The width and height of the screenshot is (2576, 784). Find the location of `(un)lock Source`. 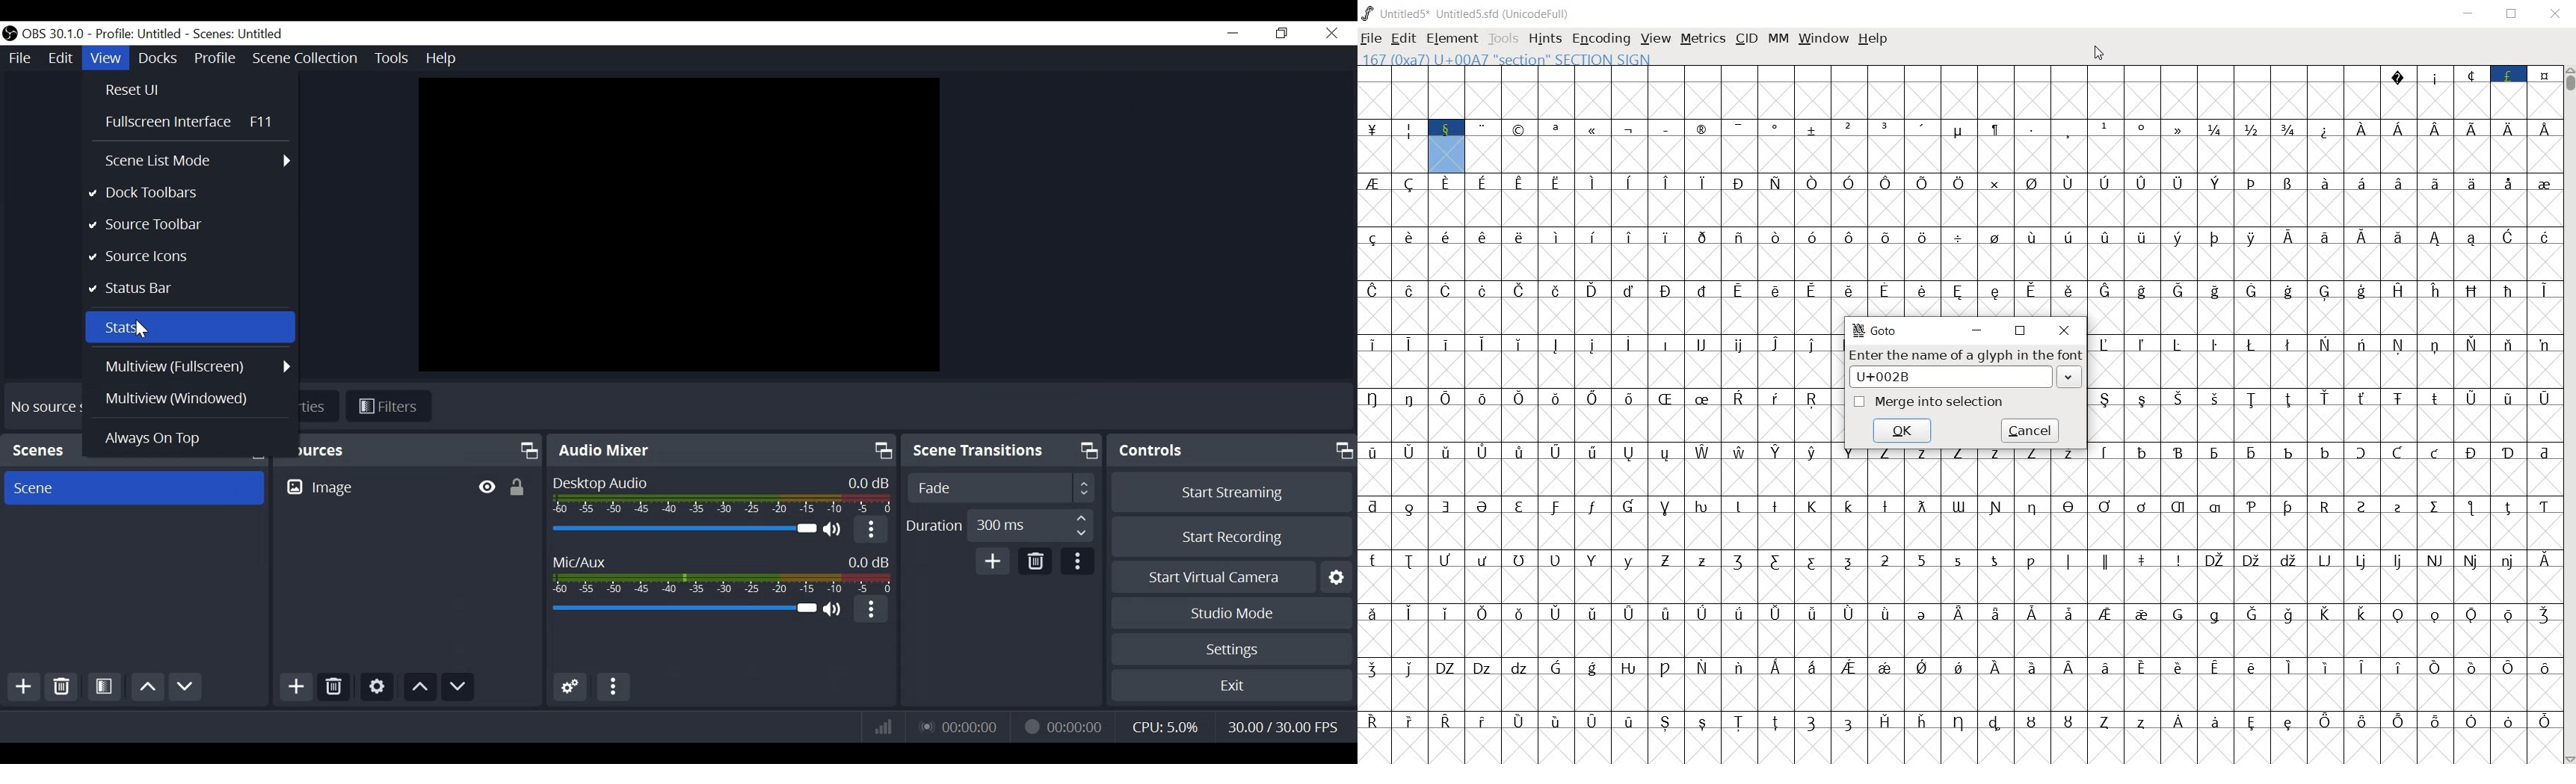

(un)lock Source is located at coordinates (519, 485).